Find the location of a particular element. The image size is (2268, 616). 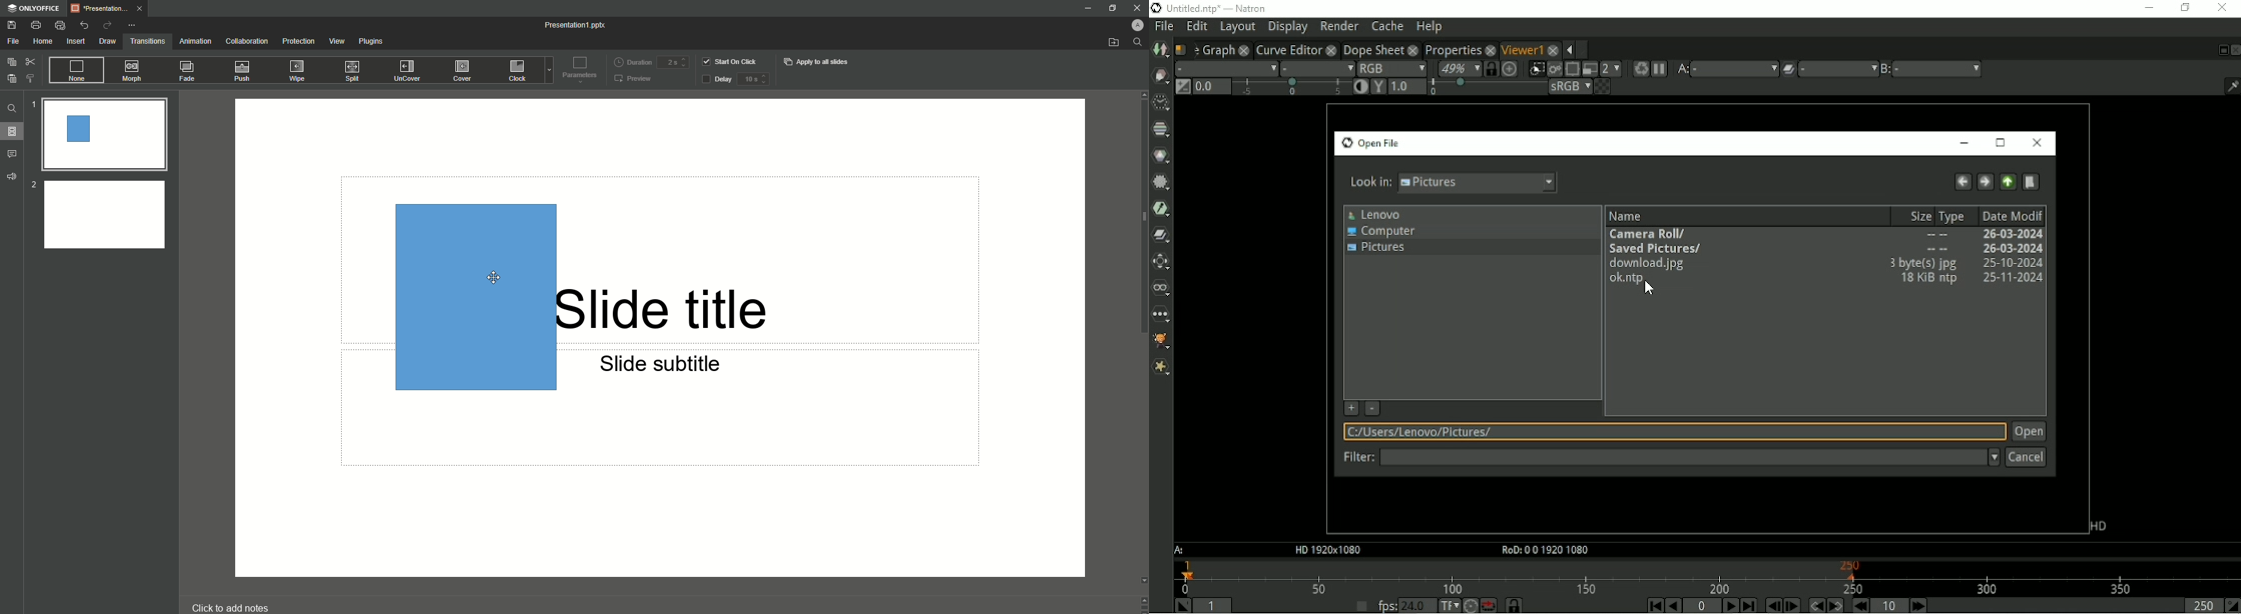

Slide subtitle is located at coordinates (662, 367).